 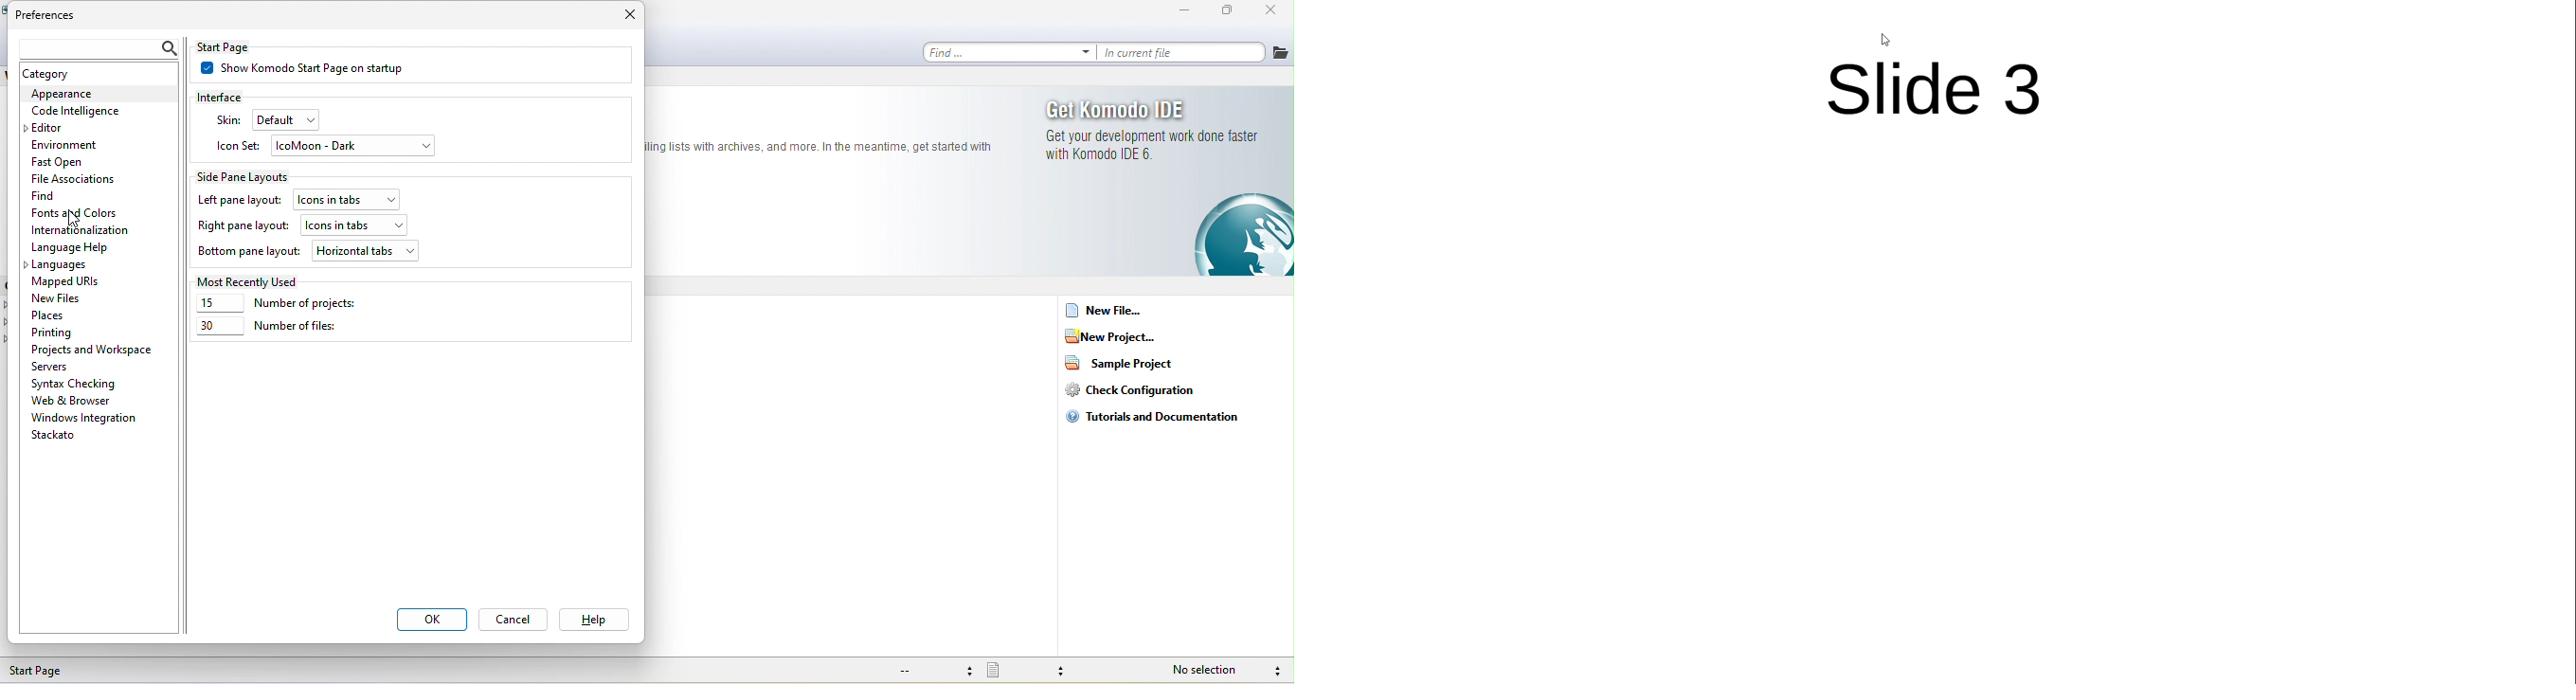 What do you see at coordinates (1164, 185) in the screenshot?
I see `get komodo ide` at bounding box center [1164, 185].